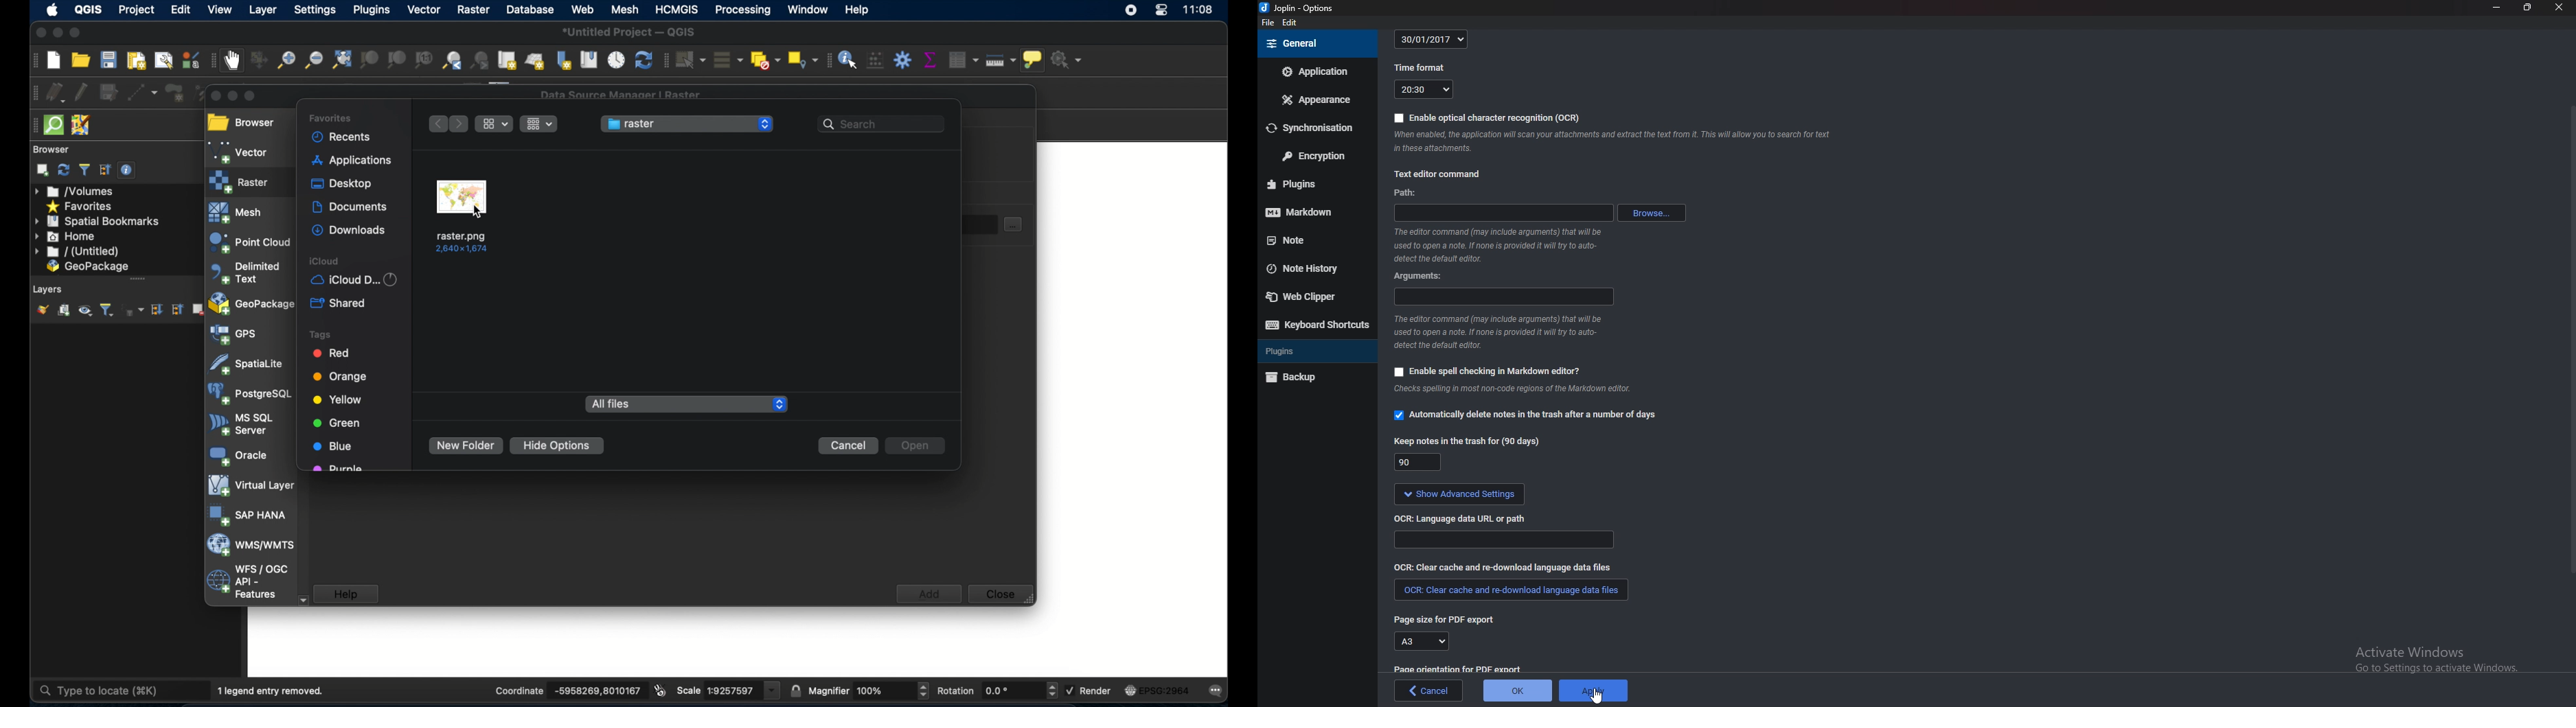 The width and height of the screenshot is (2576, 728). Describe the element at coordinates (369, 60) in the screenshot. I see `zoom to selection` at that location.